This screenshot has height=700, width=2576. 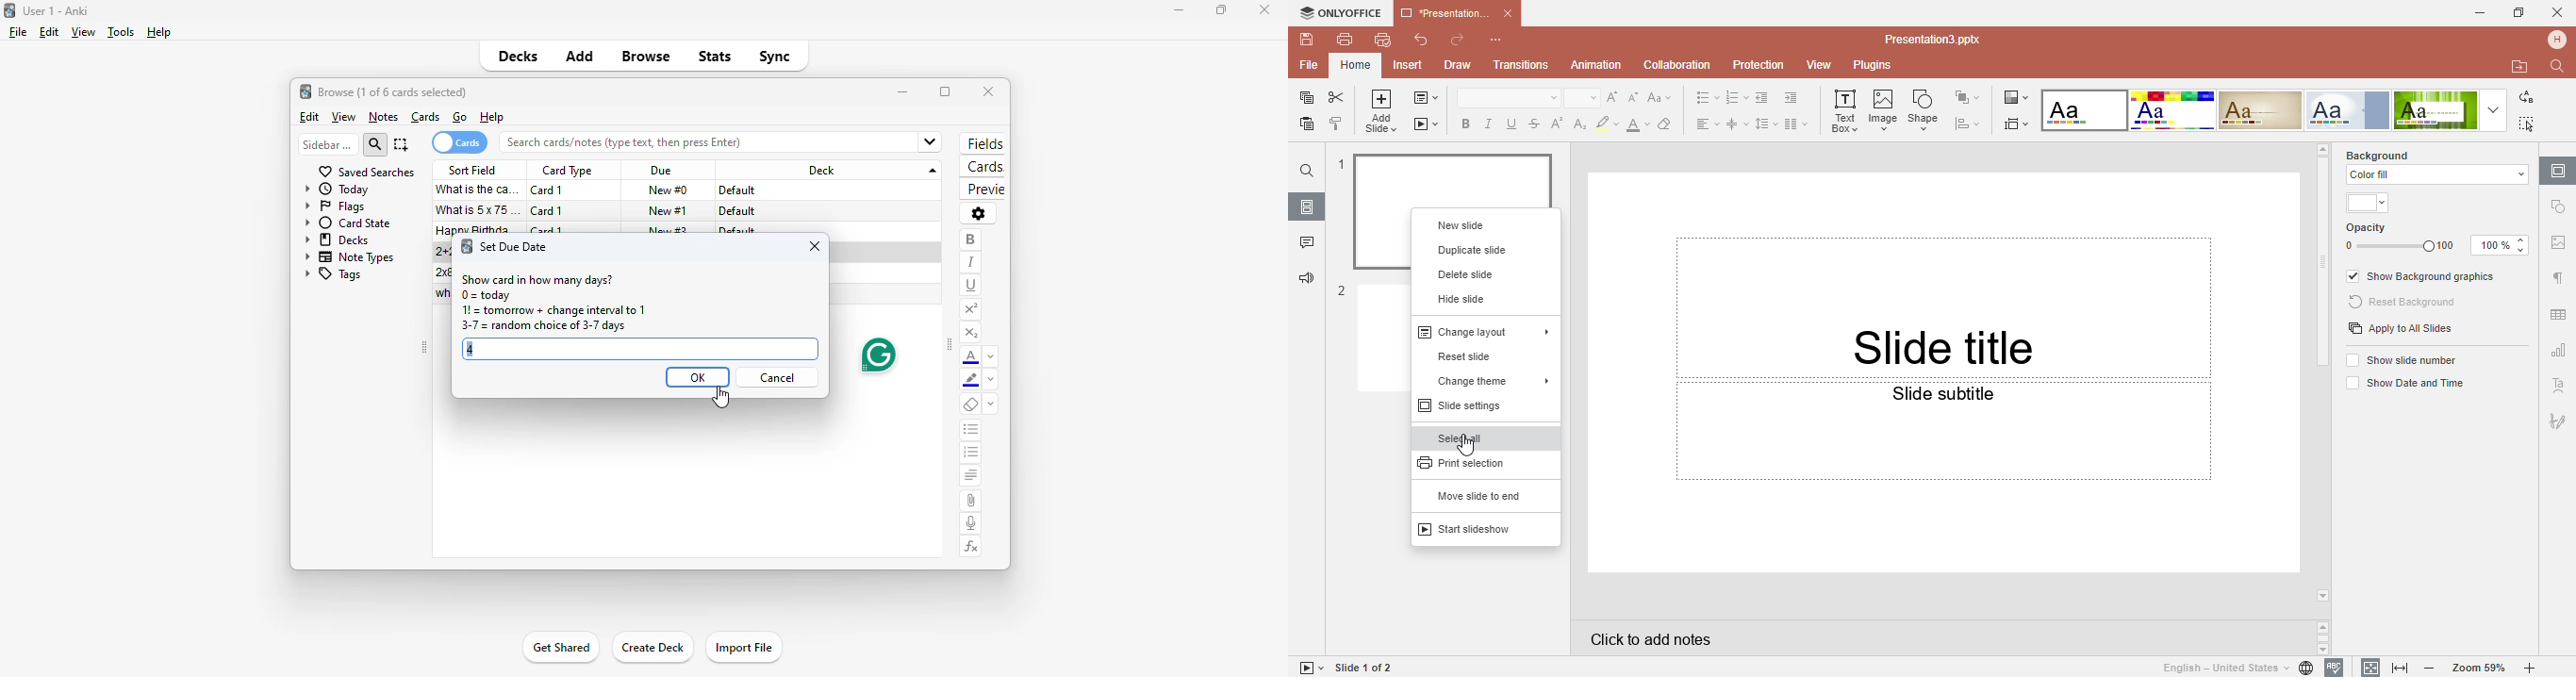 What do you see at coordinates (983, 168) in the screenshot?
I see `cards` at bounding box center [983, 168].